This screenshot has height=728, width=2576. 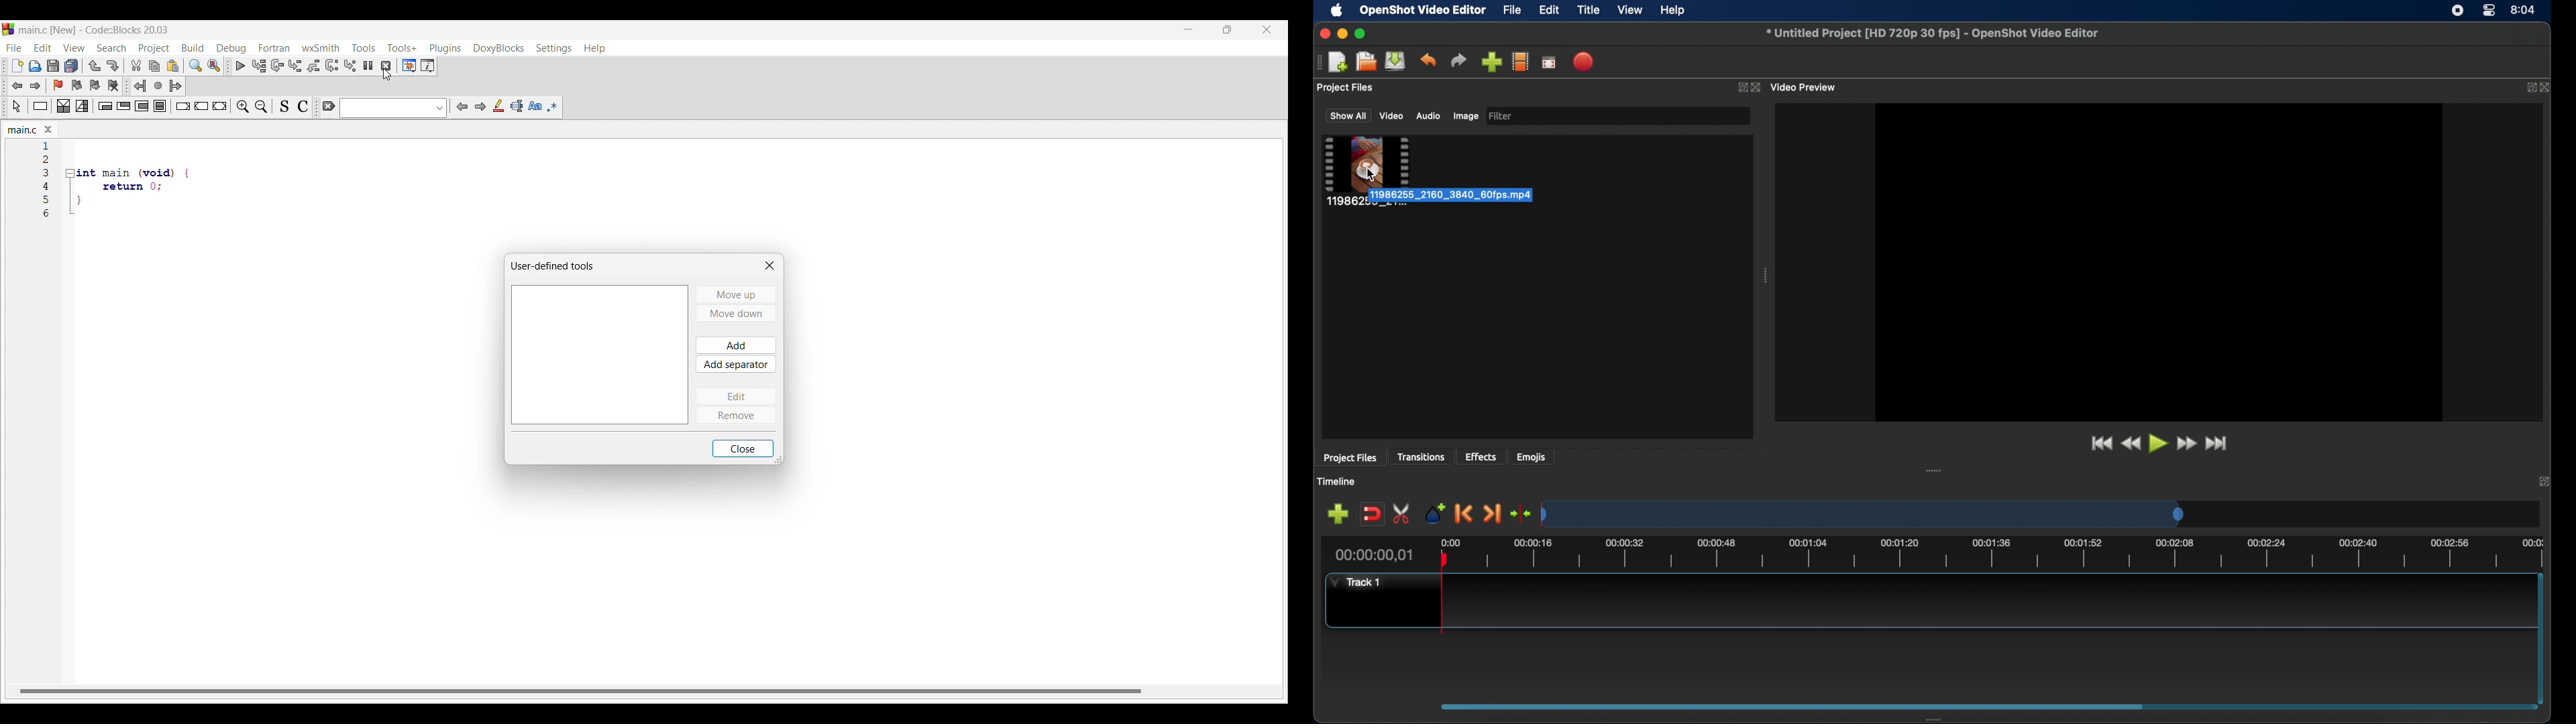 I want to click on Next bookmark, so click(x=95, y=85).